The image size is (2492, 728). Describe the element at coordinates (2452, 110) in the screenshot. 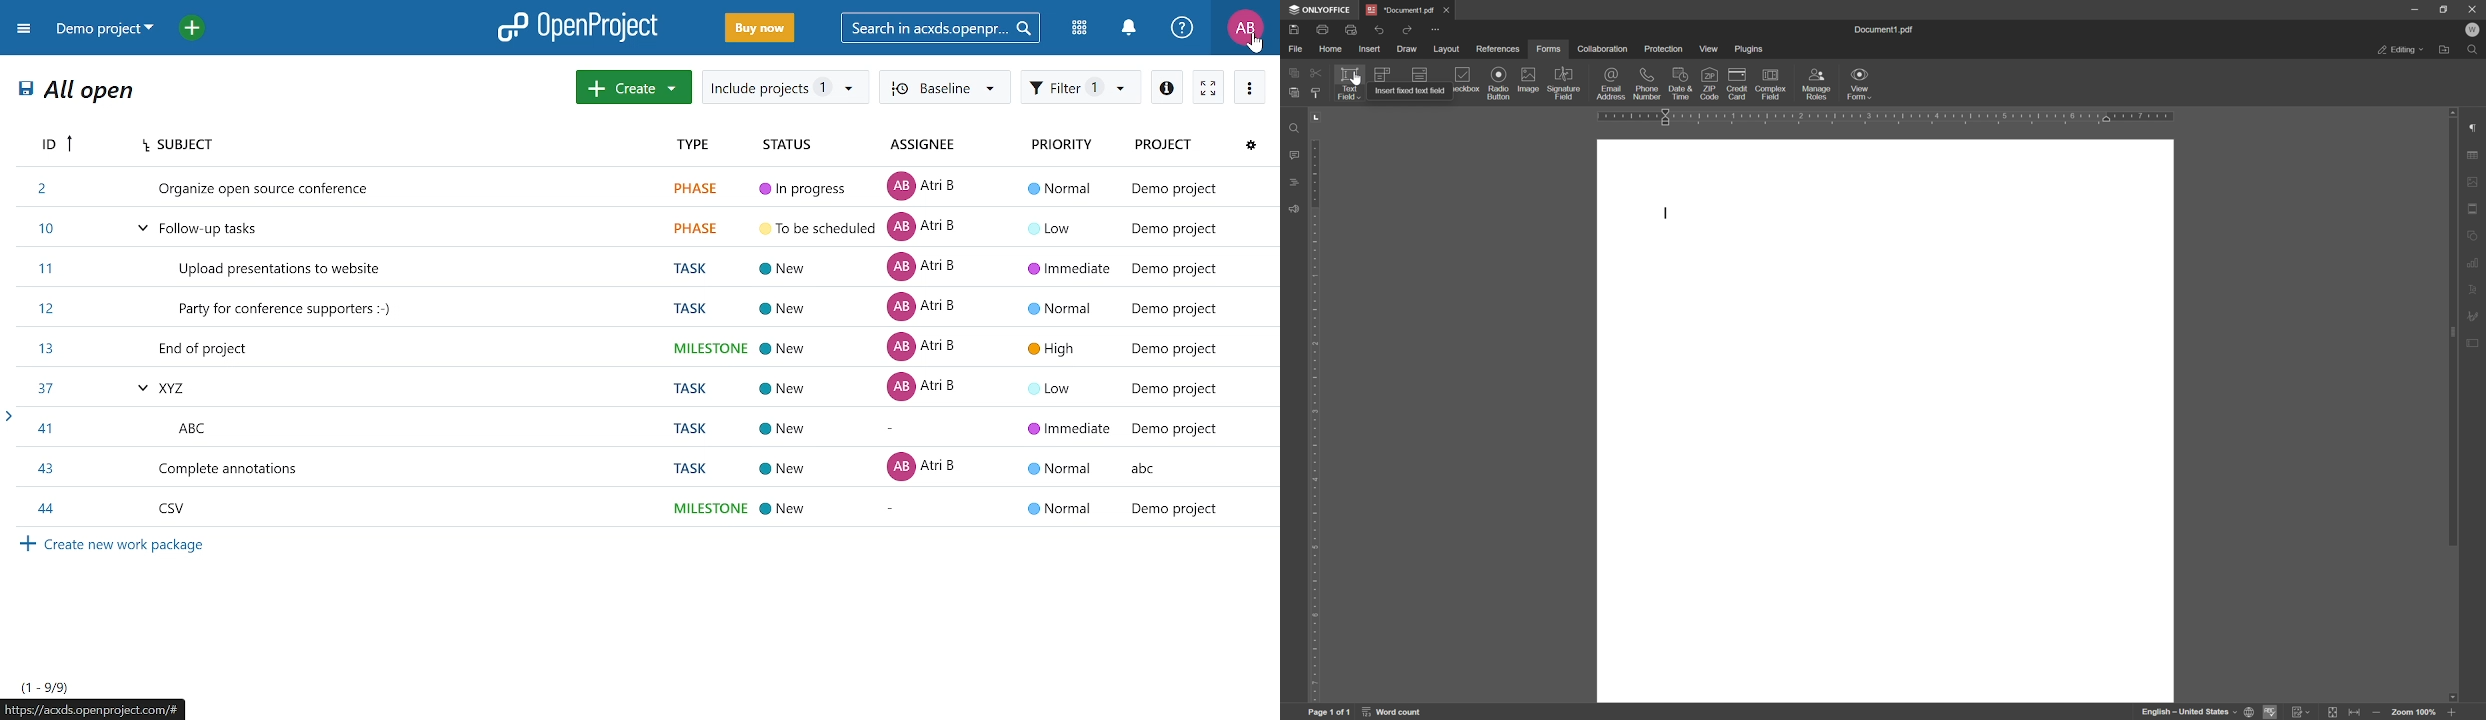

I see `scroll up` at that location.